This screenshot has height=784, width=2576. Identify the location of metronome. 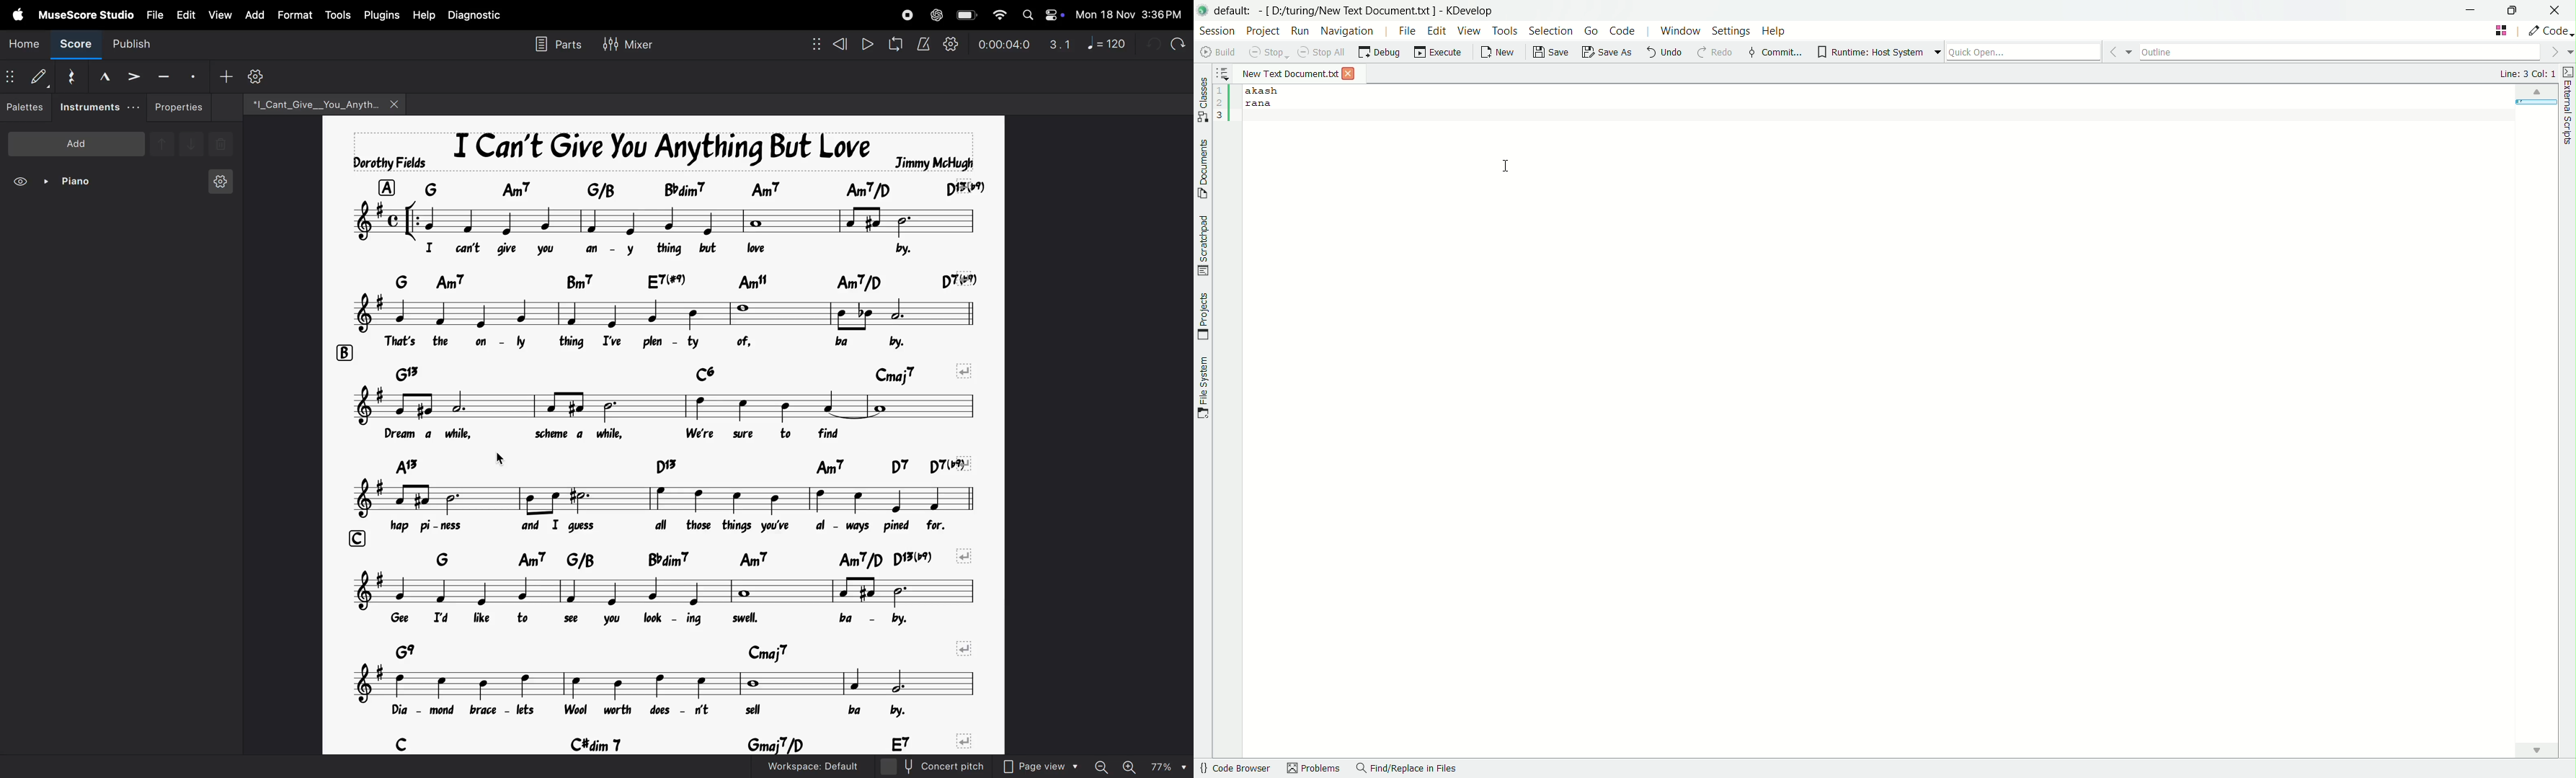
(924, 44).